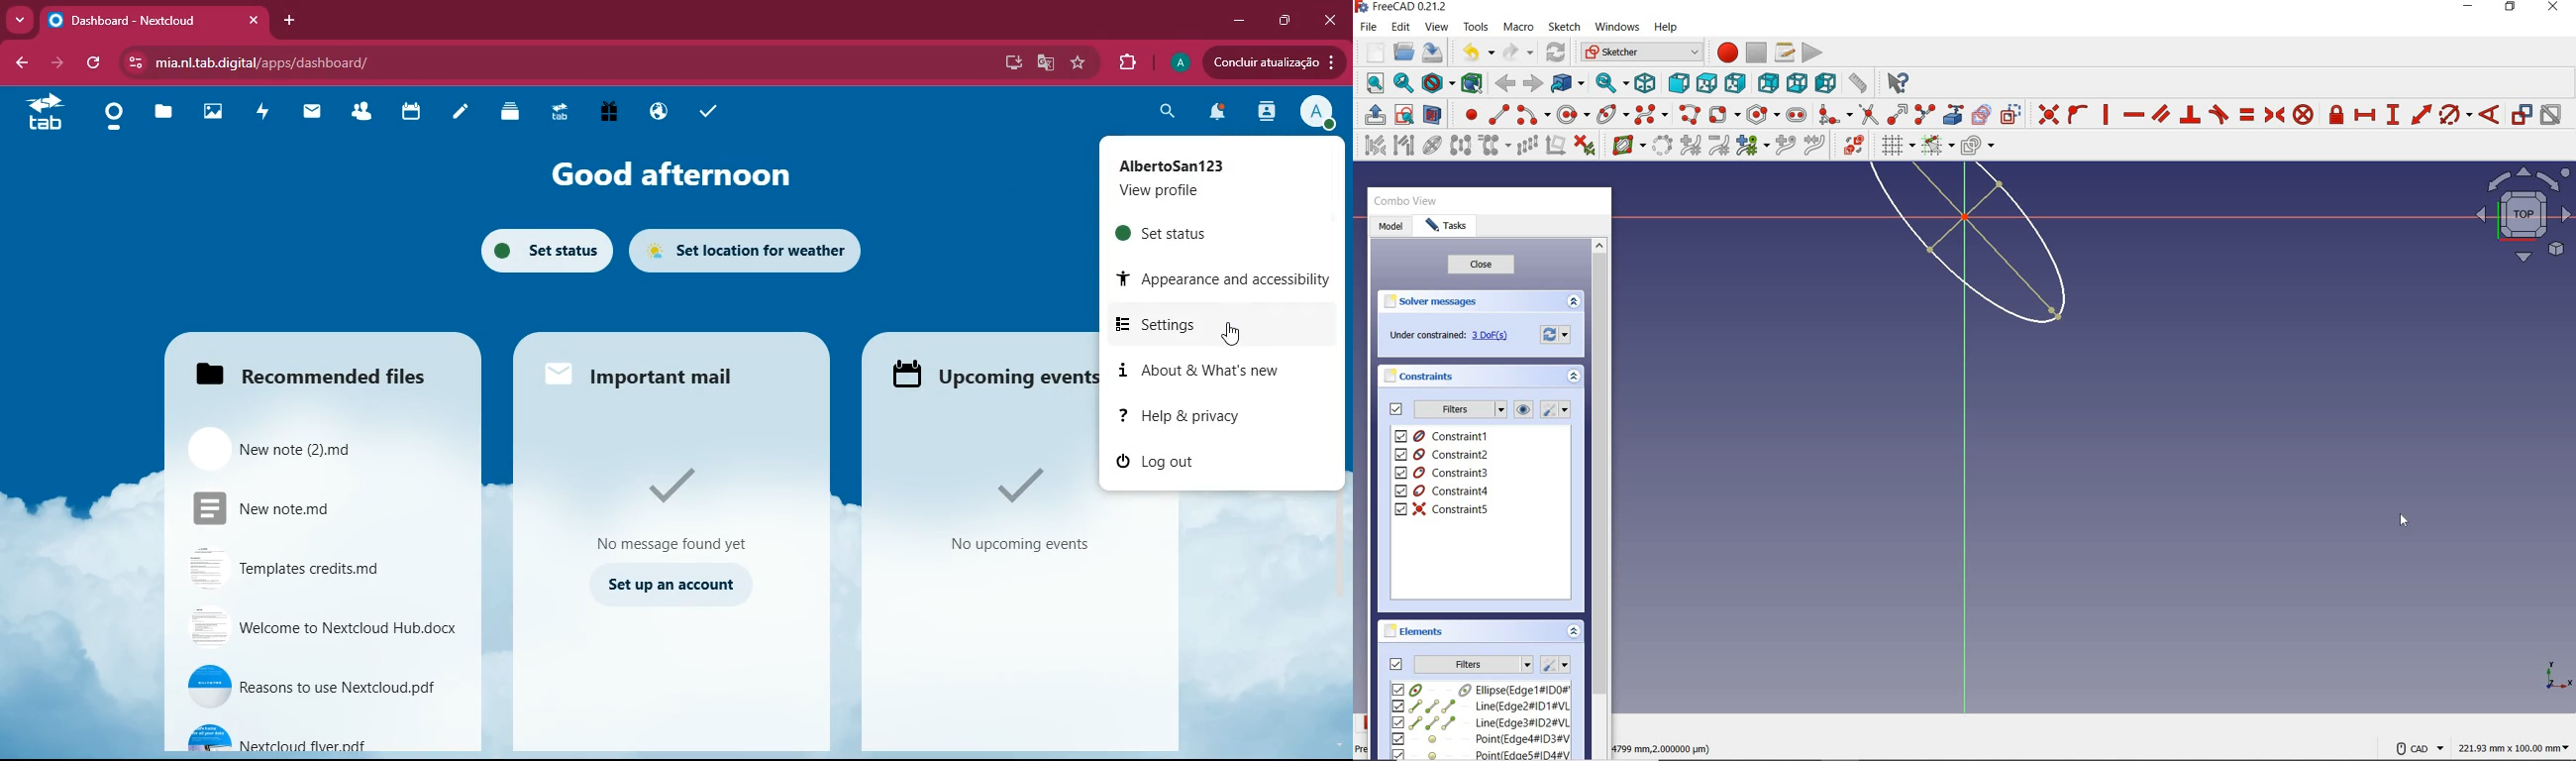 The image size is (2576, 784). I want to click on update, so click(1275, 63).